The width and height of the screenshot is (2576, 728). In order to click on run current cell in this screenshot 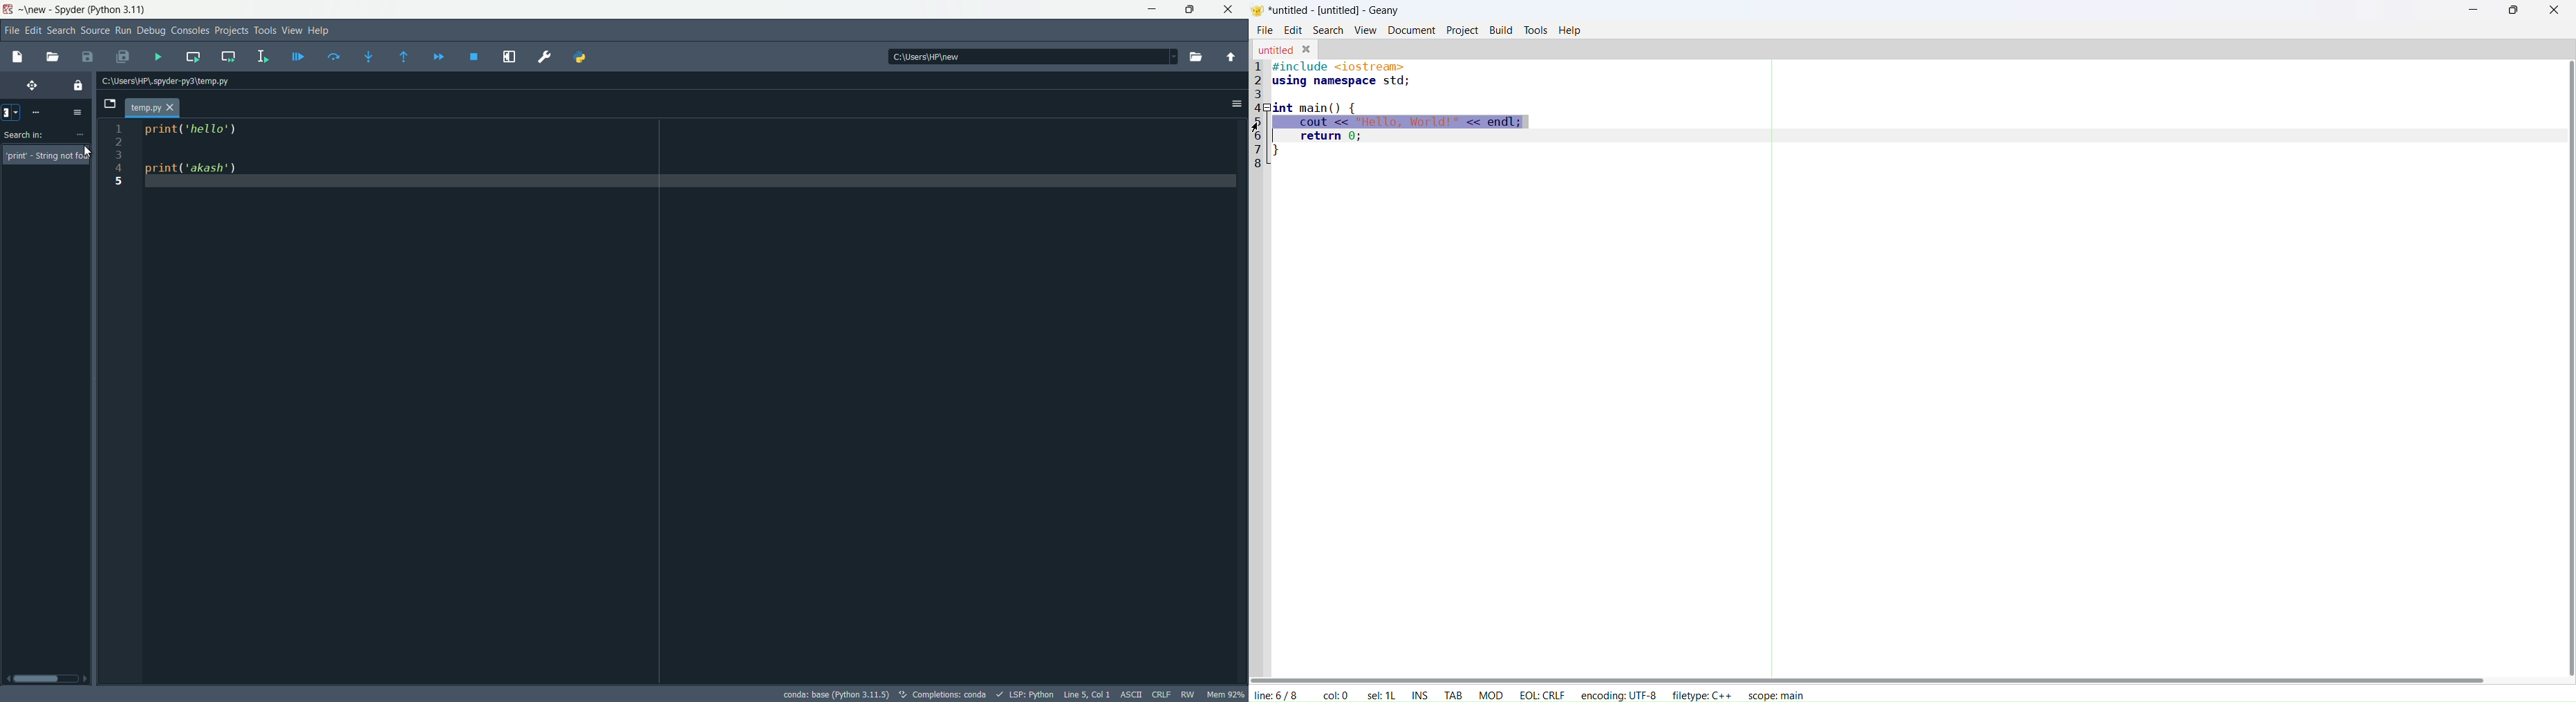, I will do `click(191, 57)`.